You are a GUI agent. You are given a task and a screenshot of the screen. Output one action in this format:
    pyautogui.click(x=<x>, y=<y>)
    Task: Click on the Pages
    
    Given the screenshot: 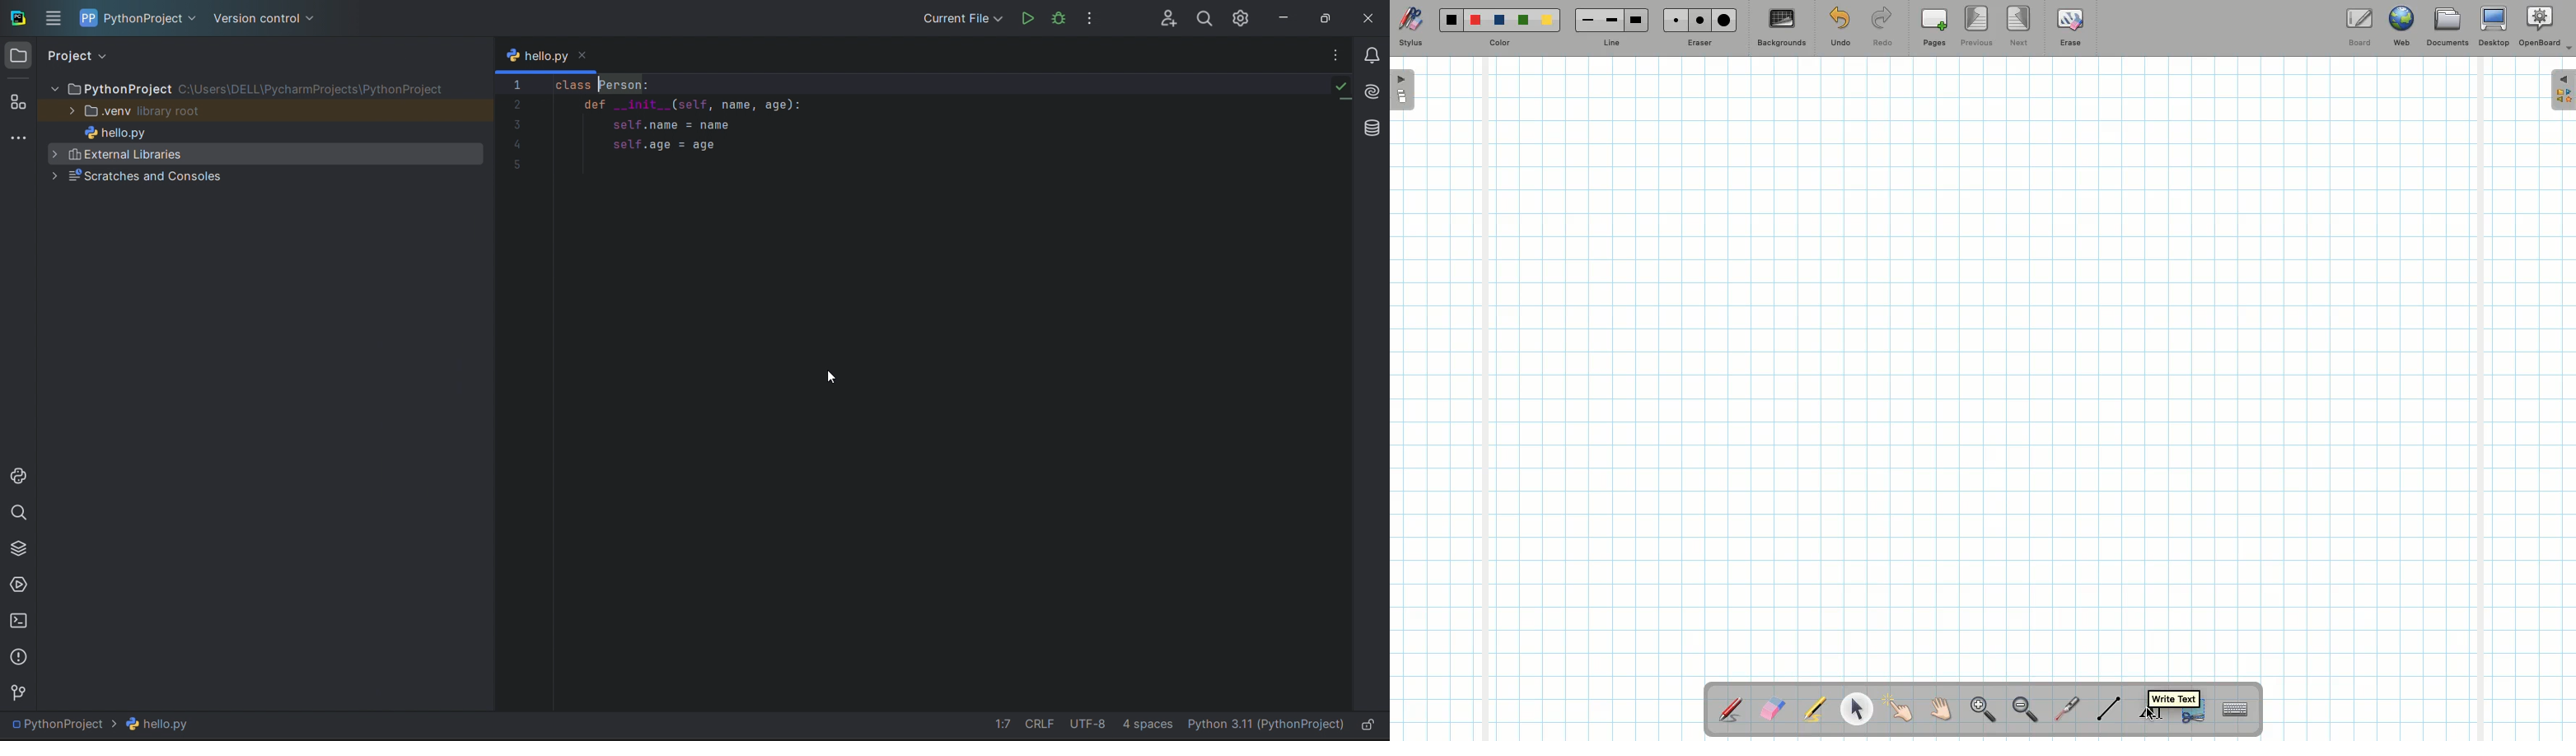 What is the action you would take?
    pyautogui.click(x=1934, y=29)
    